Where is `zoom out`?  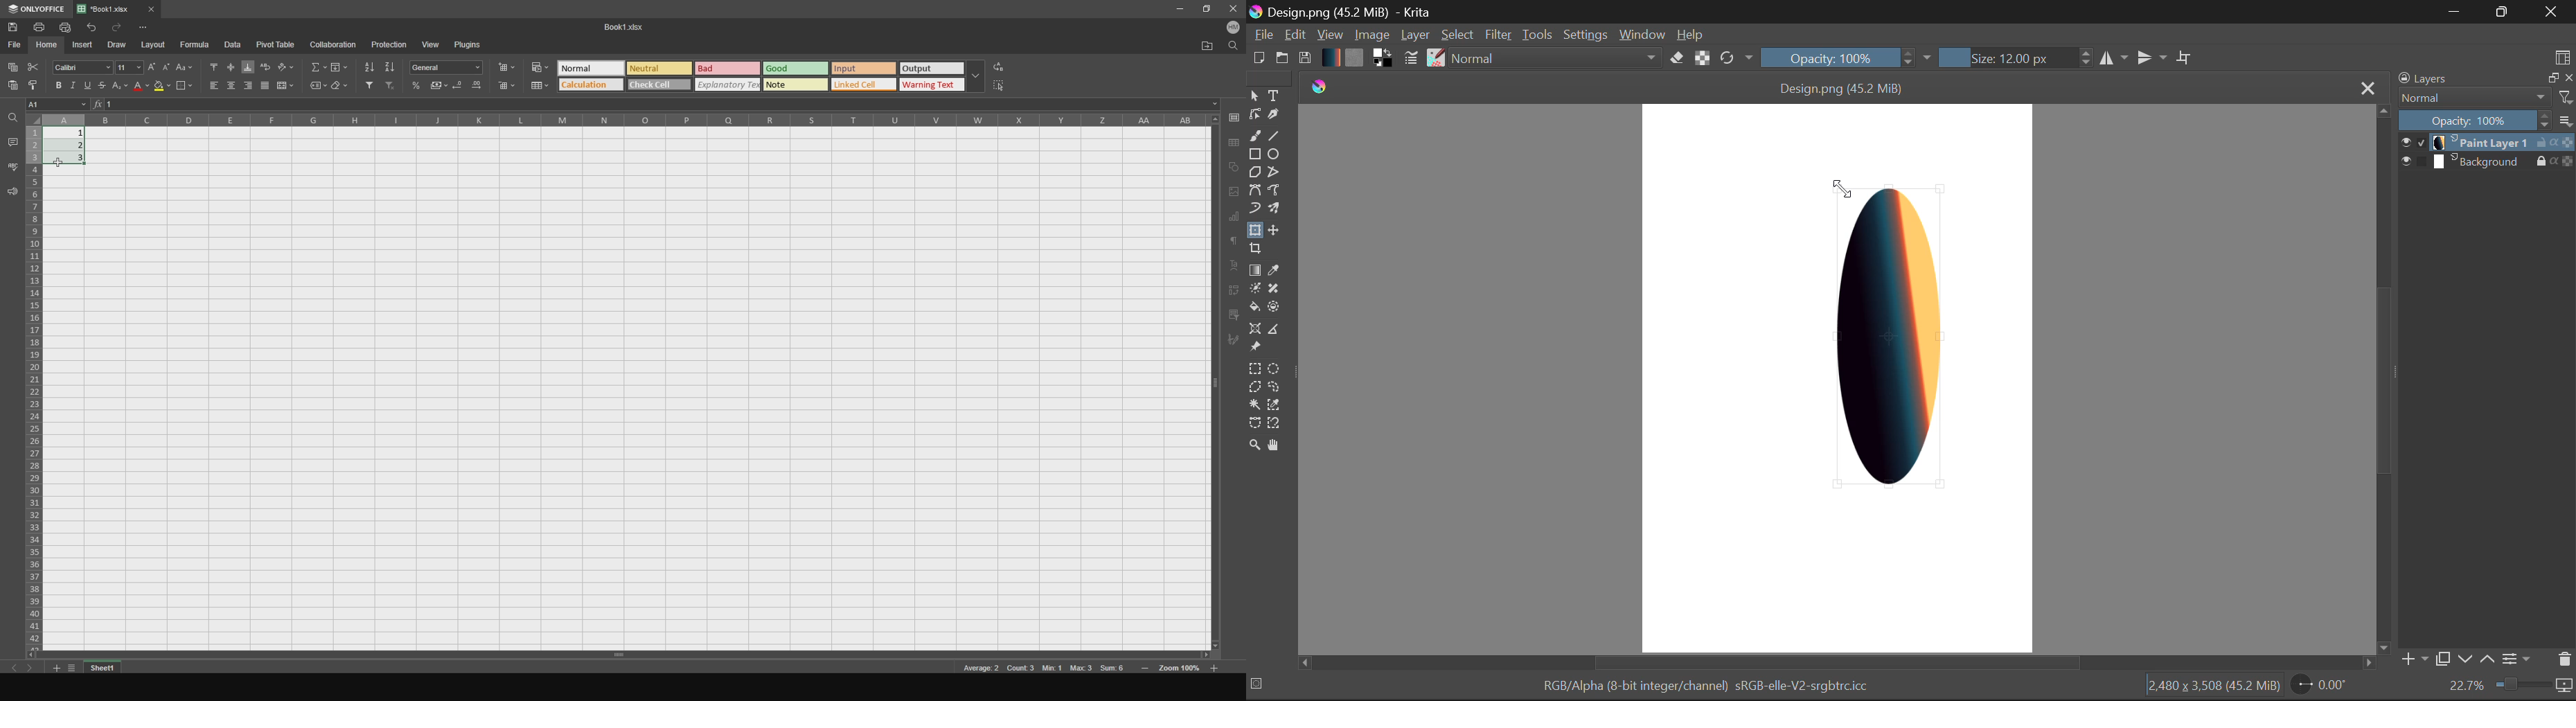 zoom out is located at coordinates (1216, 667).